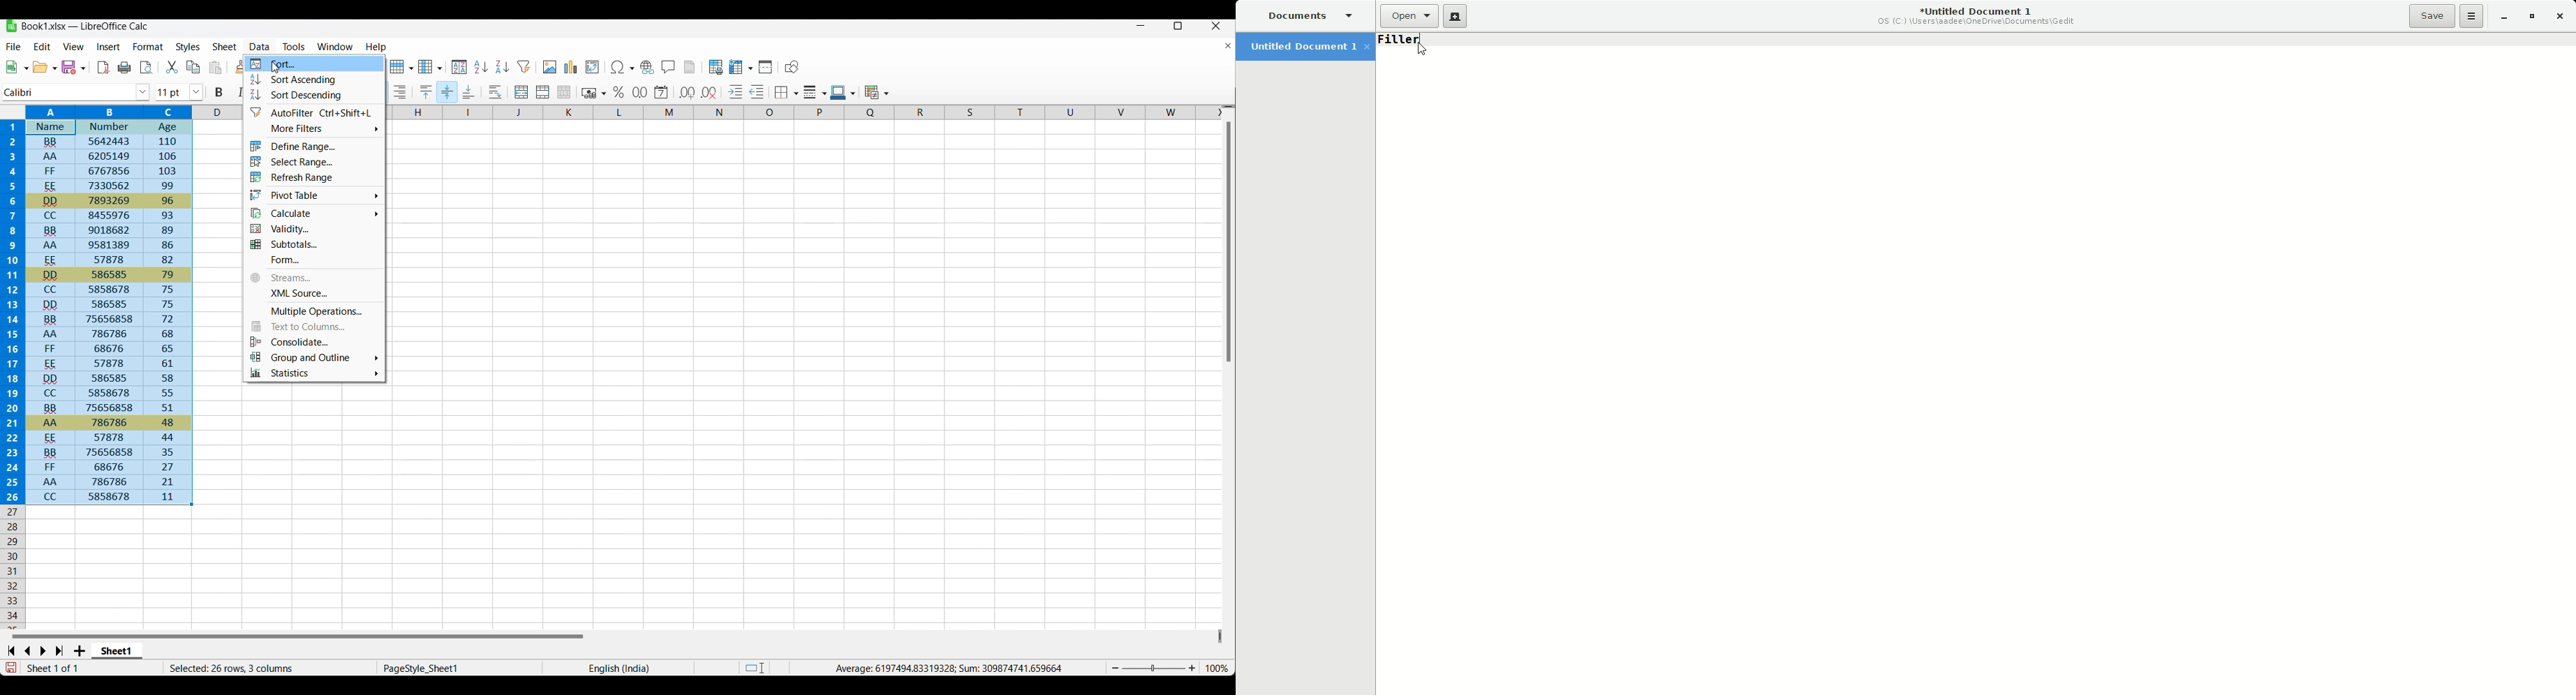 The height and width of the screenshot is (700, 2576). Describe the element at coordinates (260, 47) in the screenshot. I see `Data menu` at that location.